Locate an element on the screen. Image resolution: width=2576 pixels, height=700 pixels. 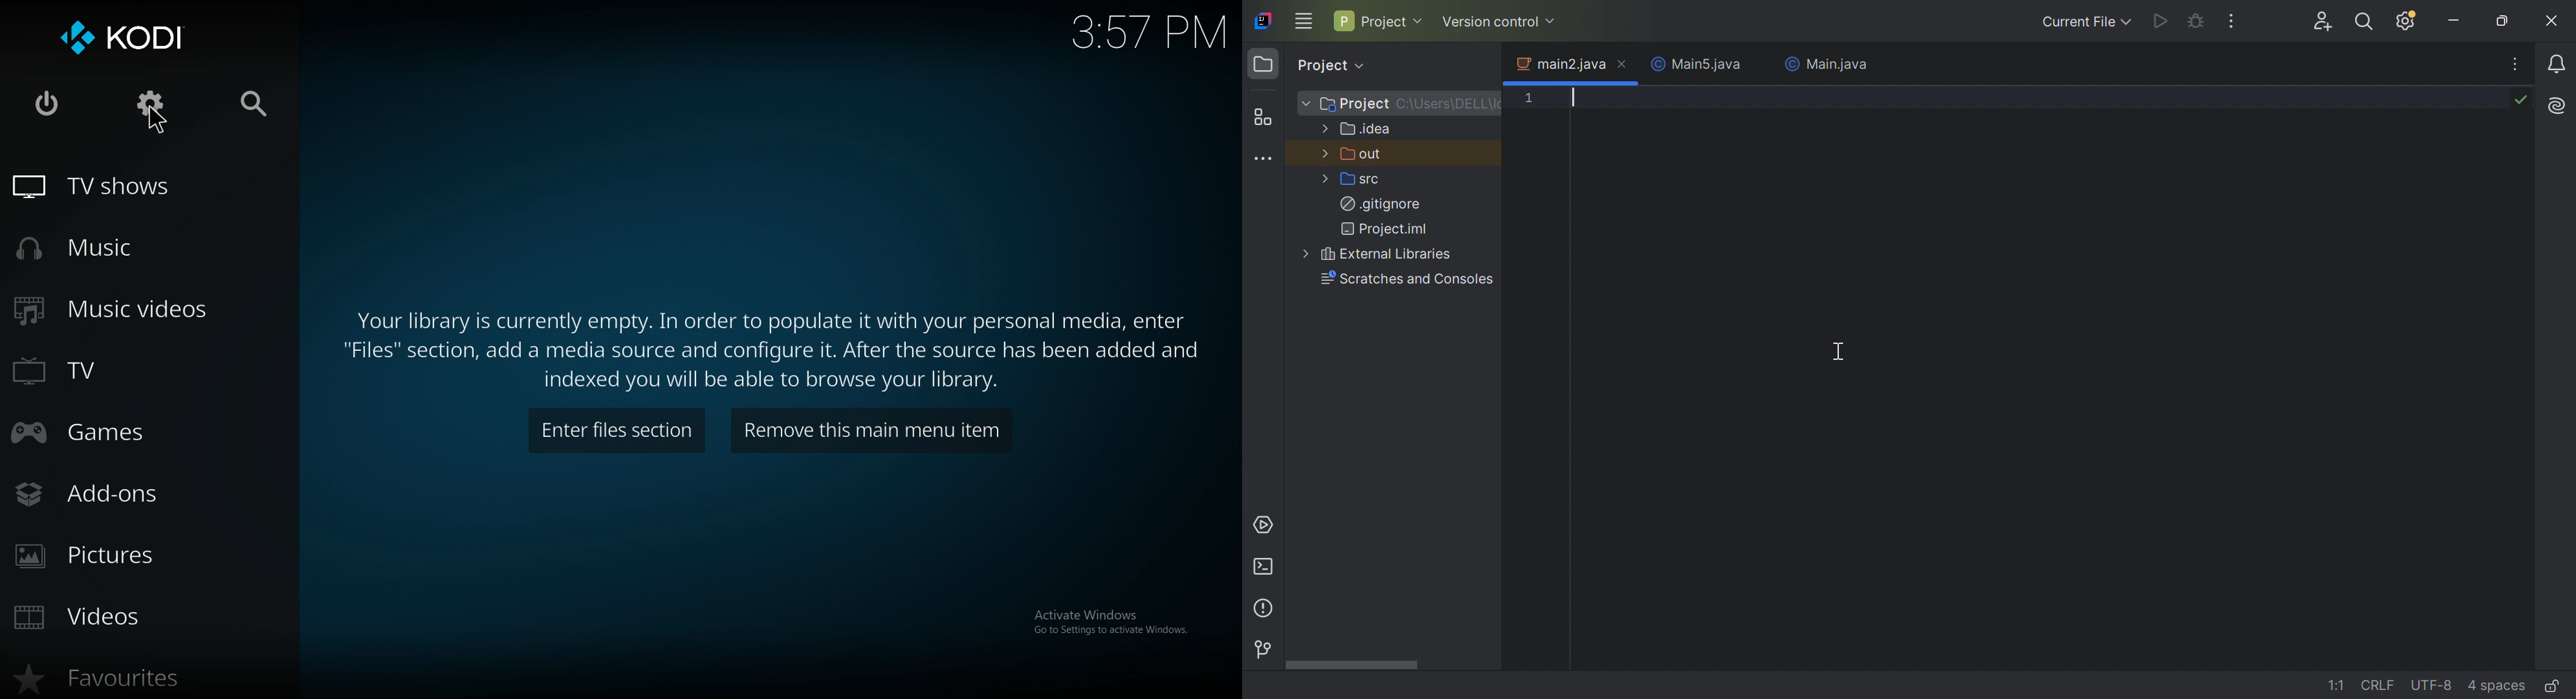
Project.iml is located at coordinates (1386, 227).